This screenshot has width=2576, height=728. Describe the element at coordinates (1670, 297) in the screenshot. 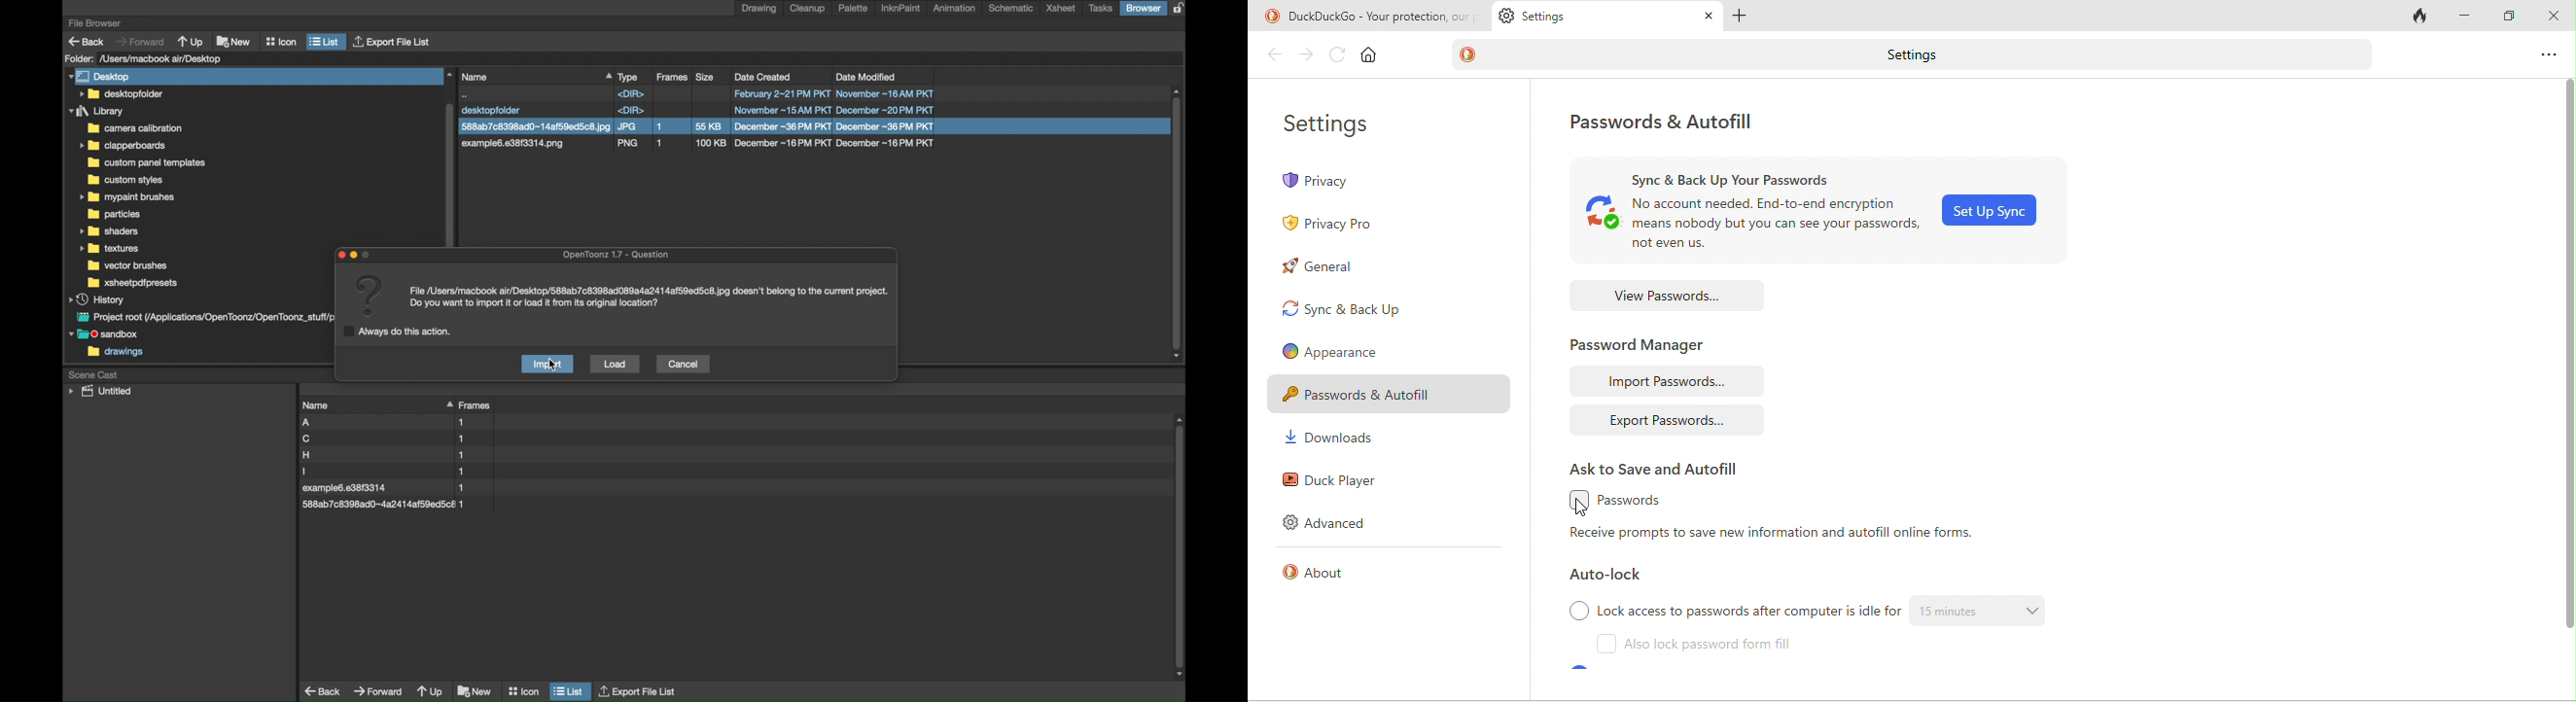

I see `view passwords` at that location.